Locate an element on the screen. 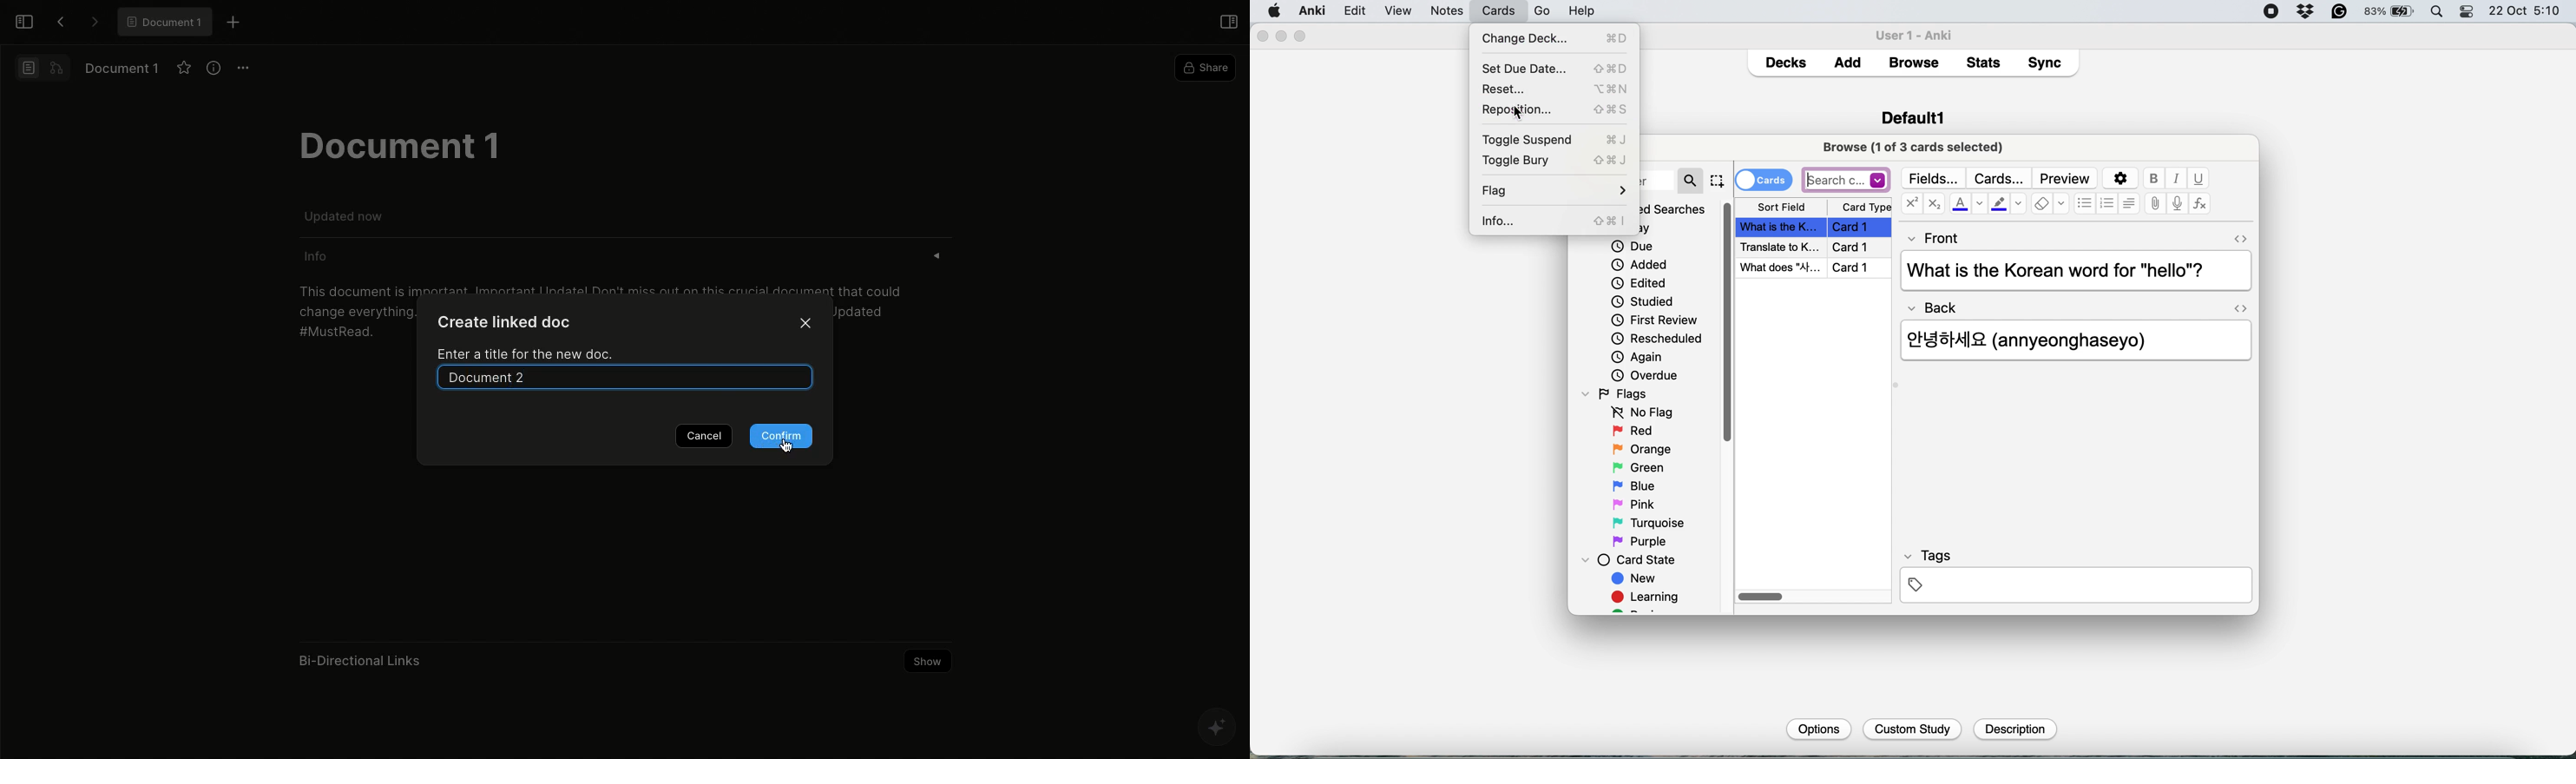  card state is located at coordinates (1634, 560).